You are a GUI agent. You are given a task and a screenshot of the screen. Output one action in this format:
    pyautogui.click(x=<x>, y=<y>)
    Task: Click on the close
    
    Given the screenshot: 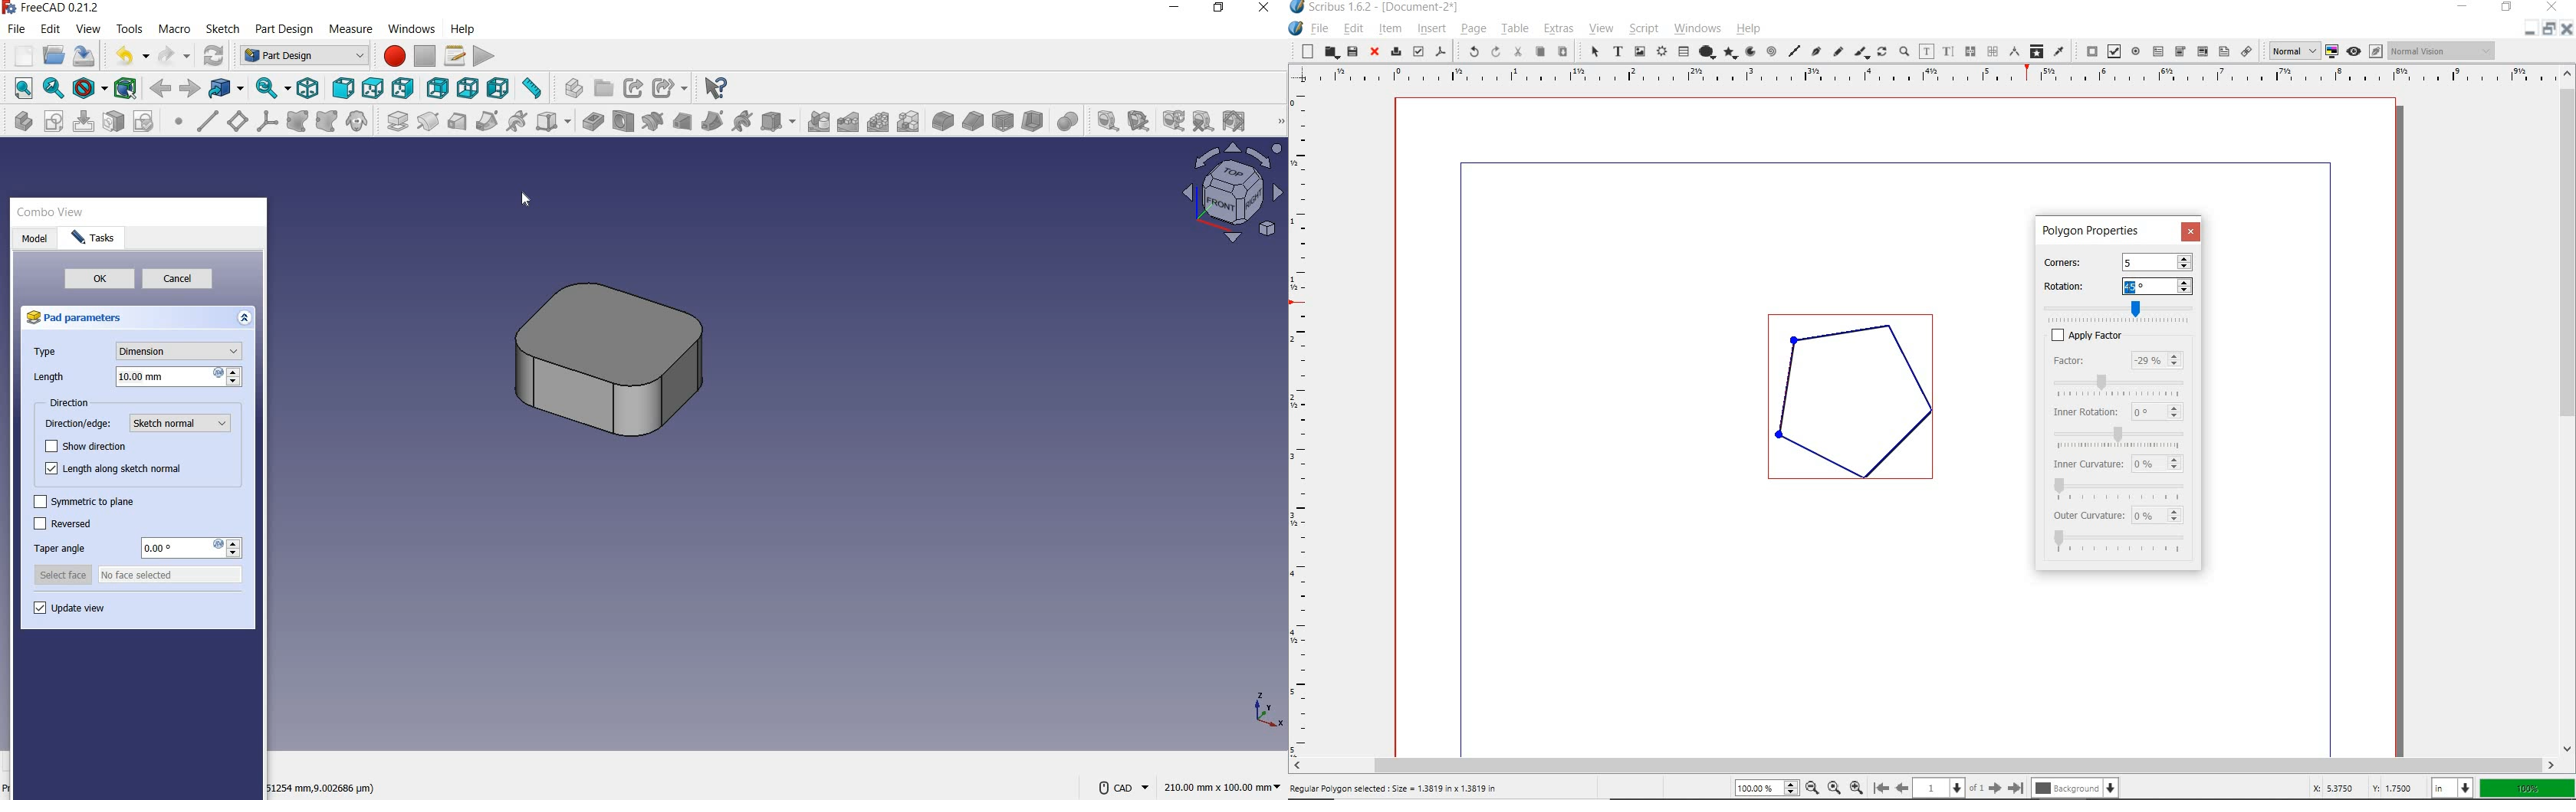 What is the action you would take?
    pyautogui.click(x=1374, y=52)
    